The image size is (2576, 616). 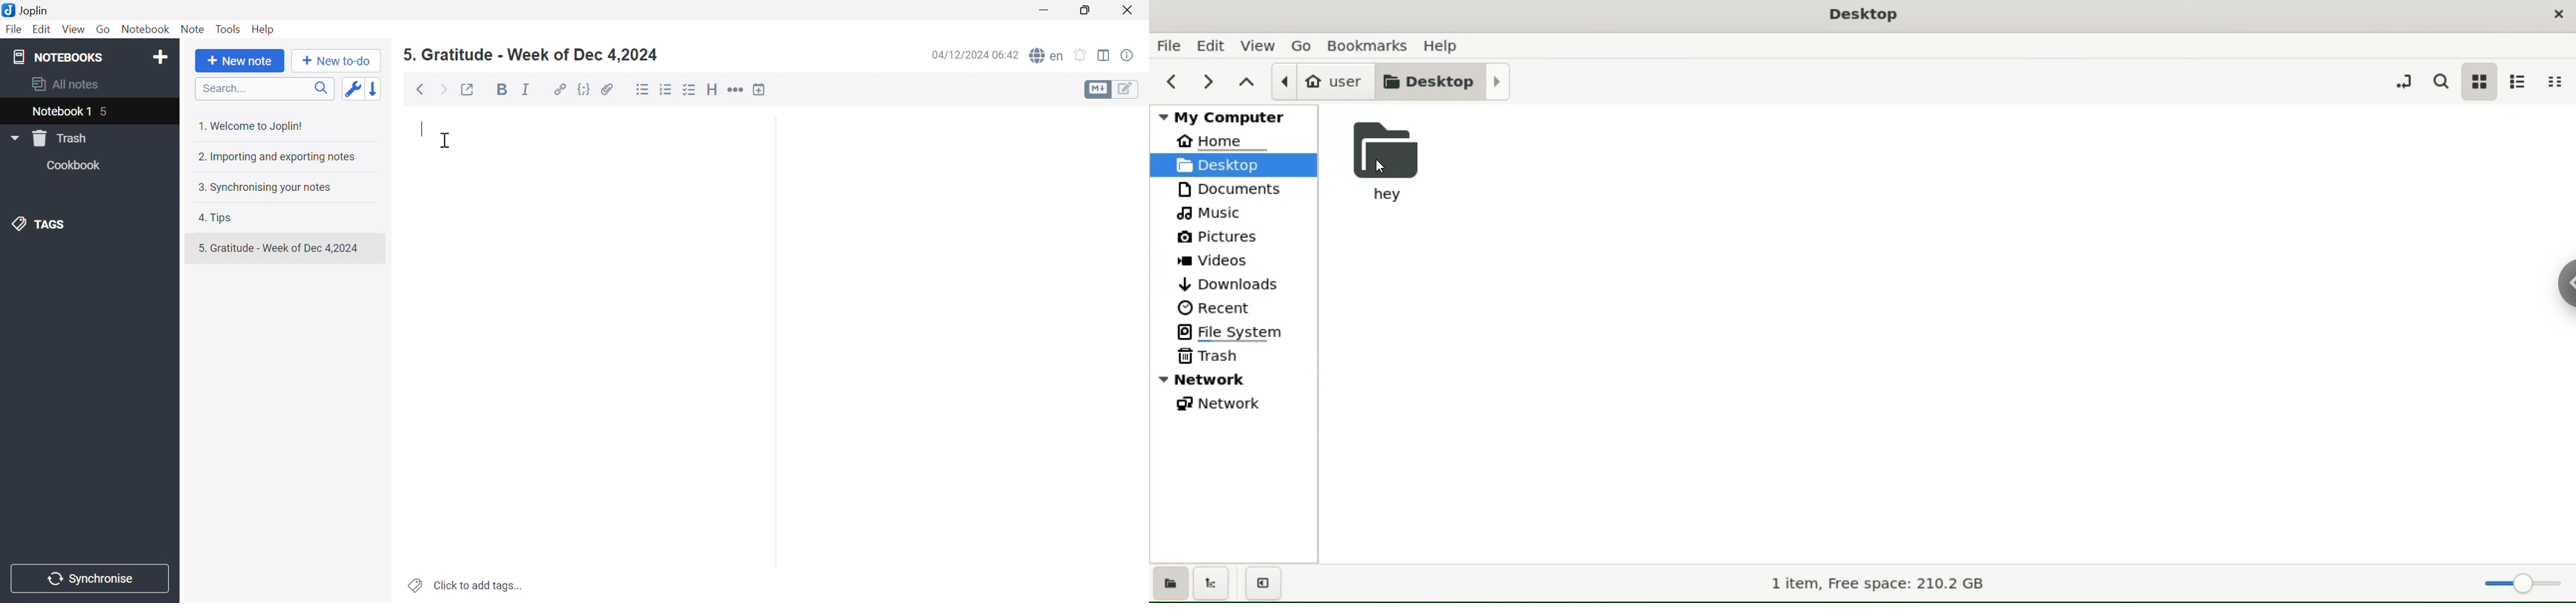 What do you see at coordinates (1248, 79) in the screenshot?
I see `parent folder` at bounding box center [1248, 79].